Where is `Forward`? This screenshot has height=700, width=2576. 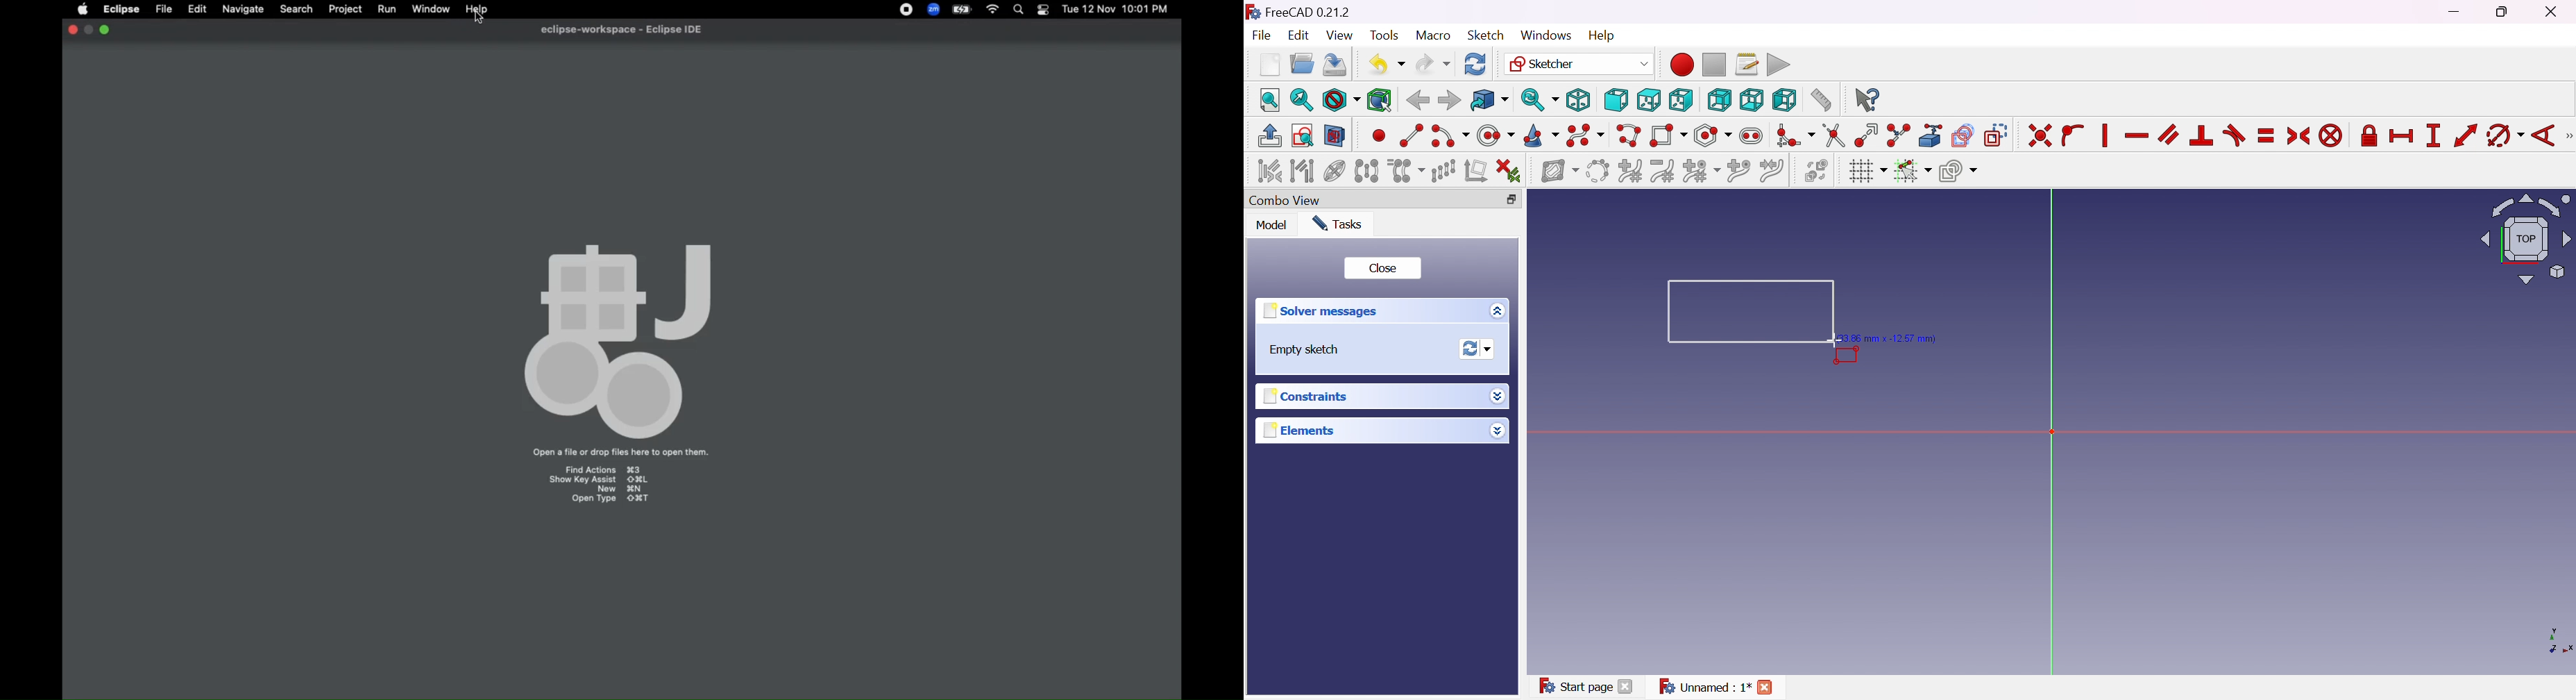 Forward is located at coordinates (1450, 100).